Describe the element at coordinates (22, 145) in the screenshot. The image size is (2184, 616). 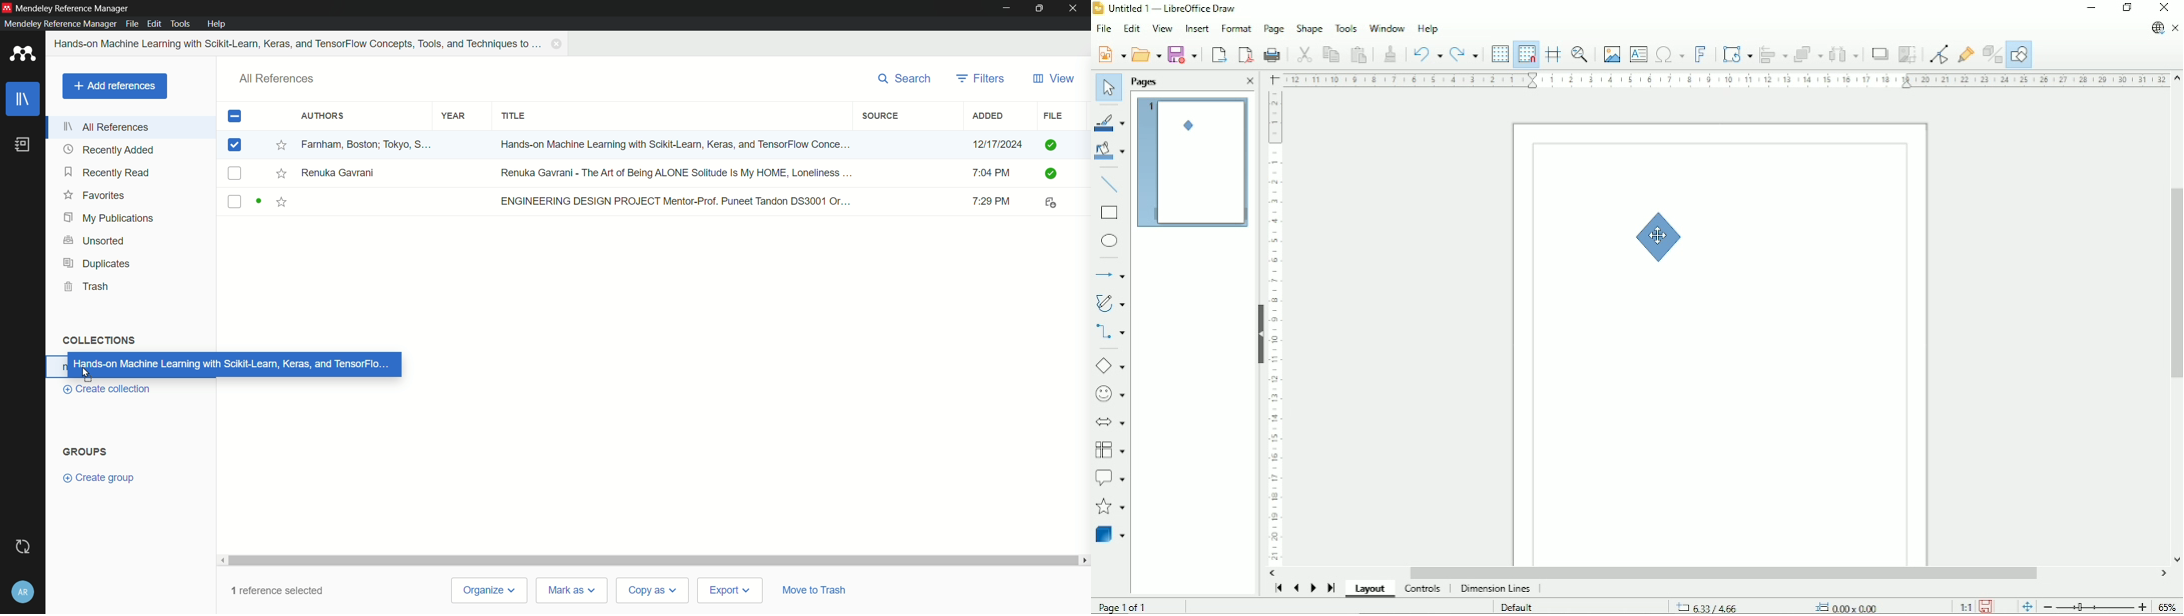
I see `book` at that location.